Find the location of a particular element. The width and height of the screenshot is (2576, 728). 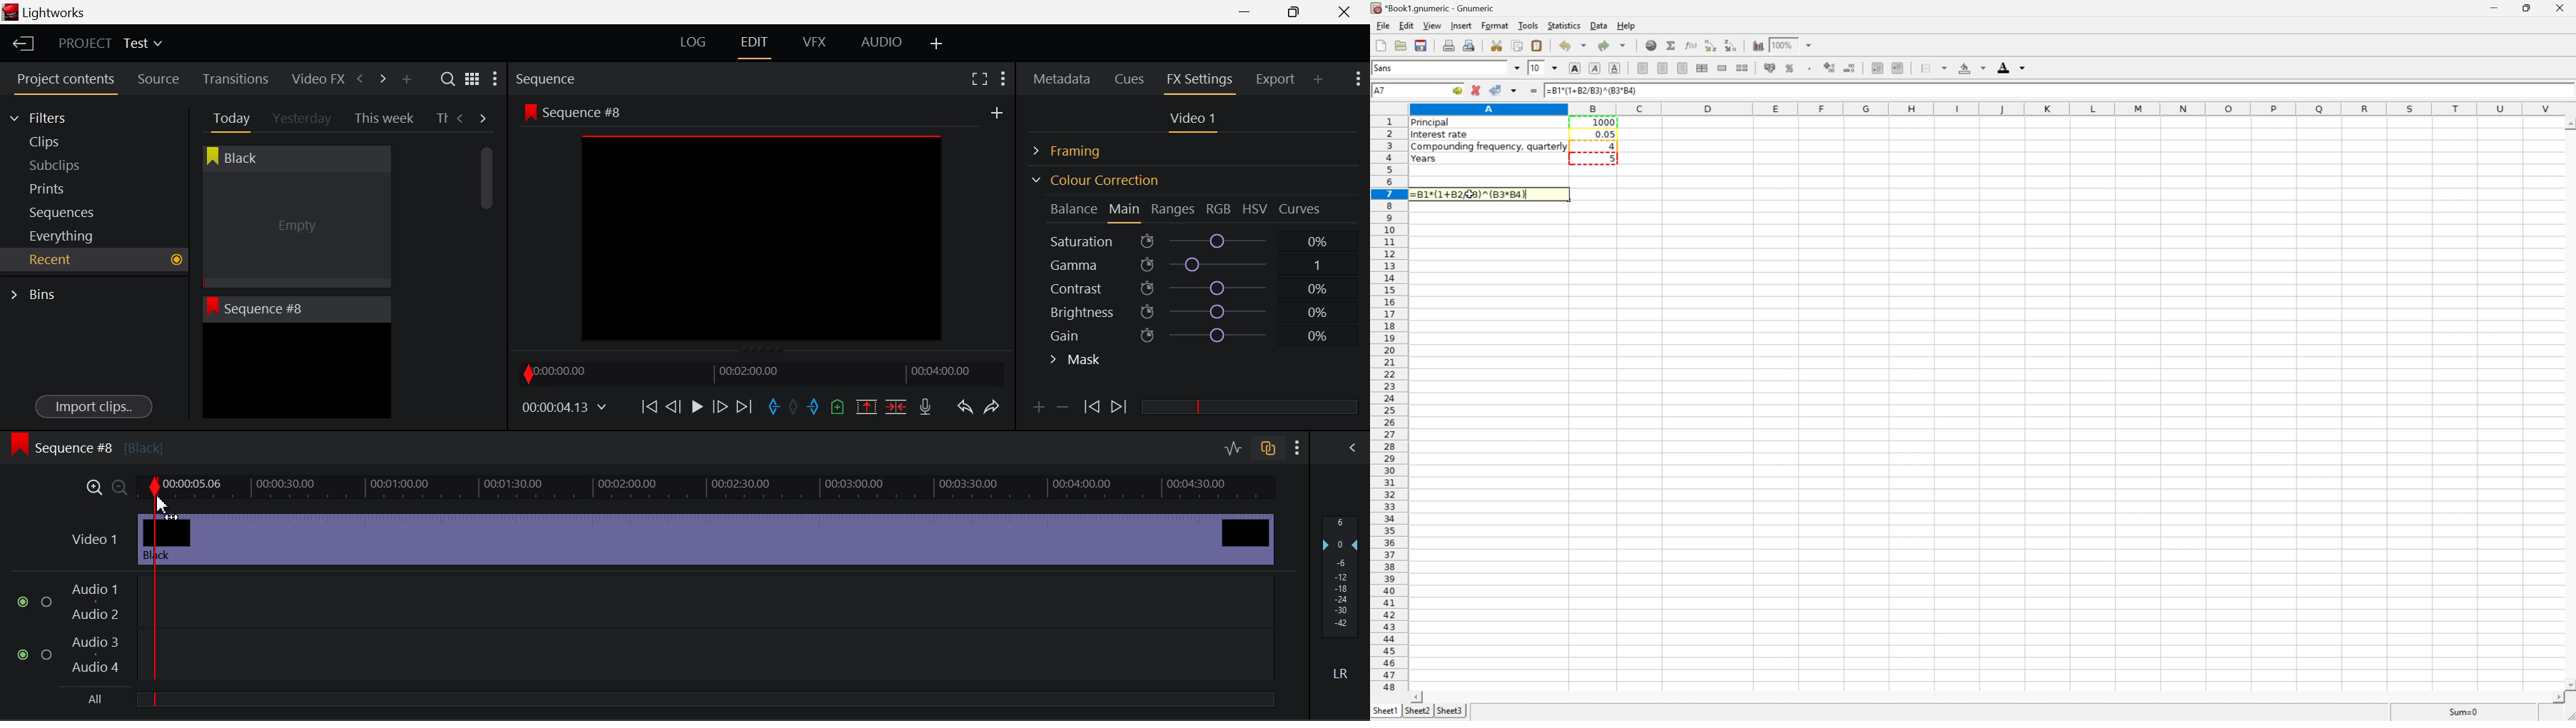

=B1*(1+B2/B3)^(B3*B4) is located at coordinates (1592, 90).